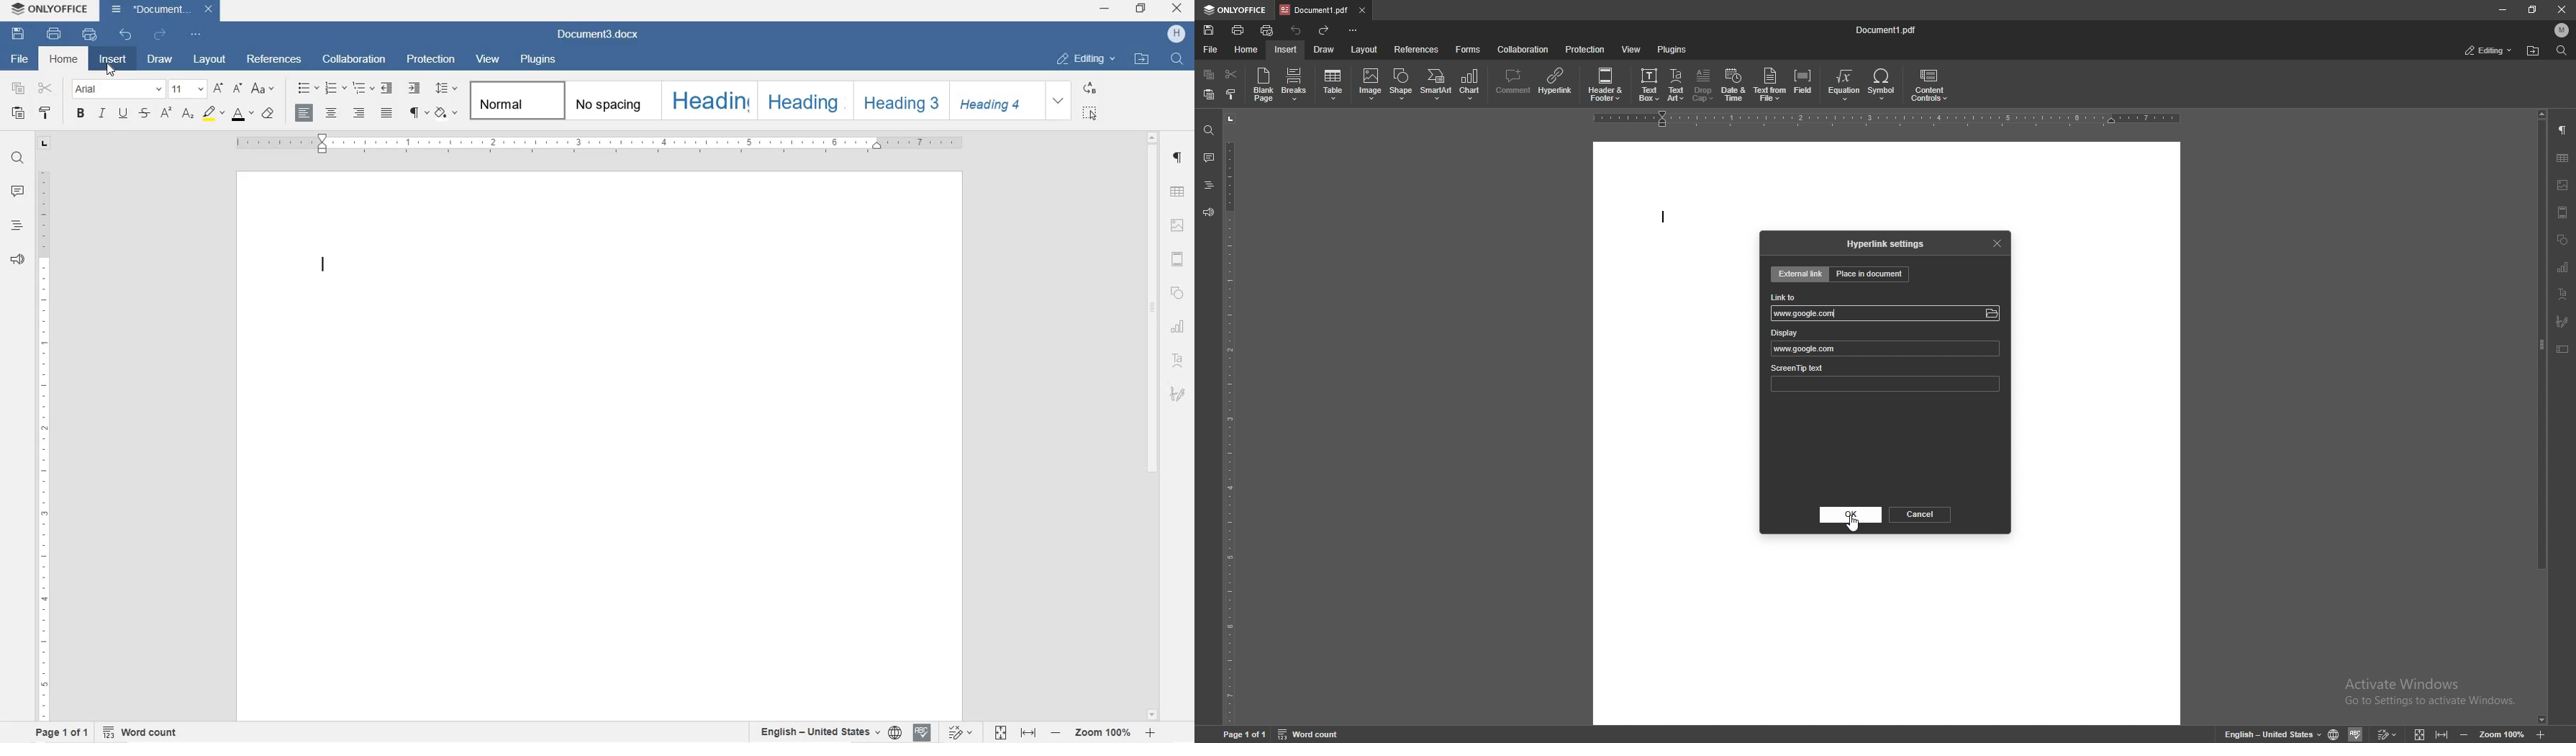 Image resolution: width=2576 pixels, height=756 pixels. I want to click on undo, so click(1298, 31).